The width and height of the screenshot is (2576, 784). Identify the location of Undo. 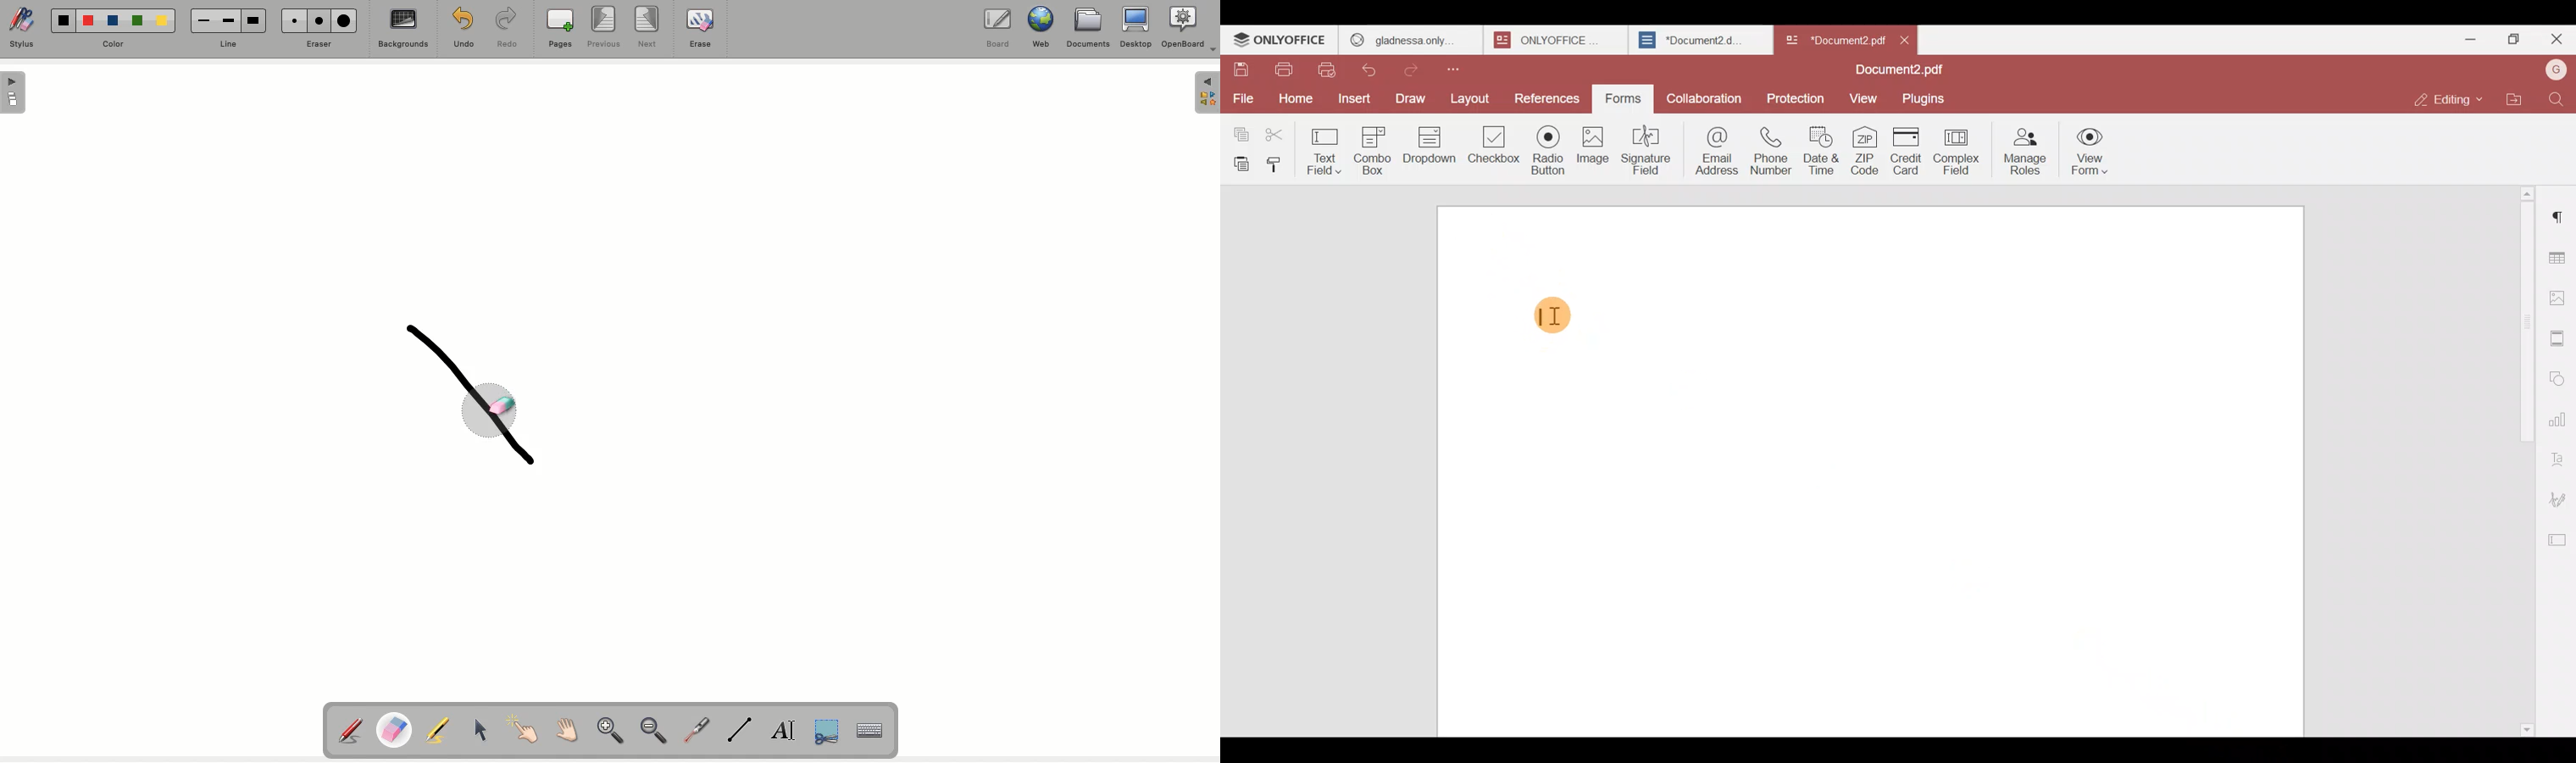
(462, 27).